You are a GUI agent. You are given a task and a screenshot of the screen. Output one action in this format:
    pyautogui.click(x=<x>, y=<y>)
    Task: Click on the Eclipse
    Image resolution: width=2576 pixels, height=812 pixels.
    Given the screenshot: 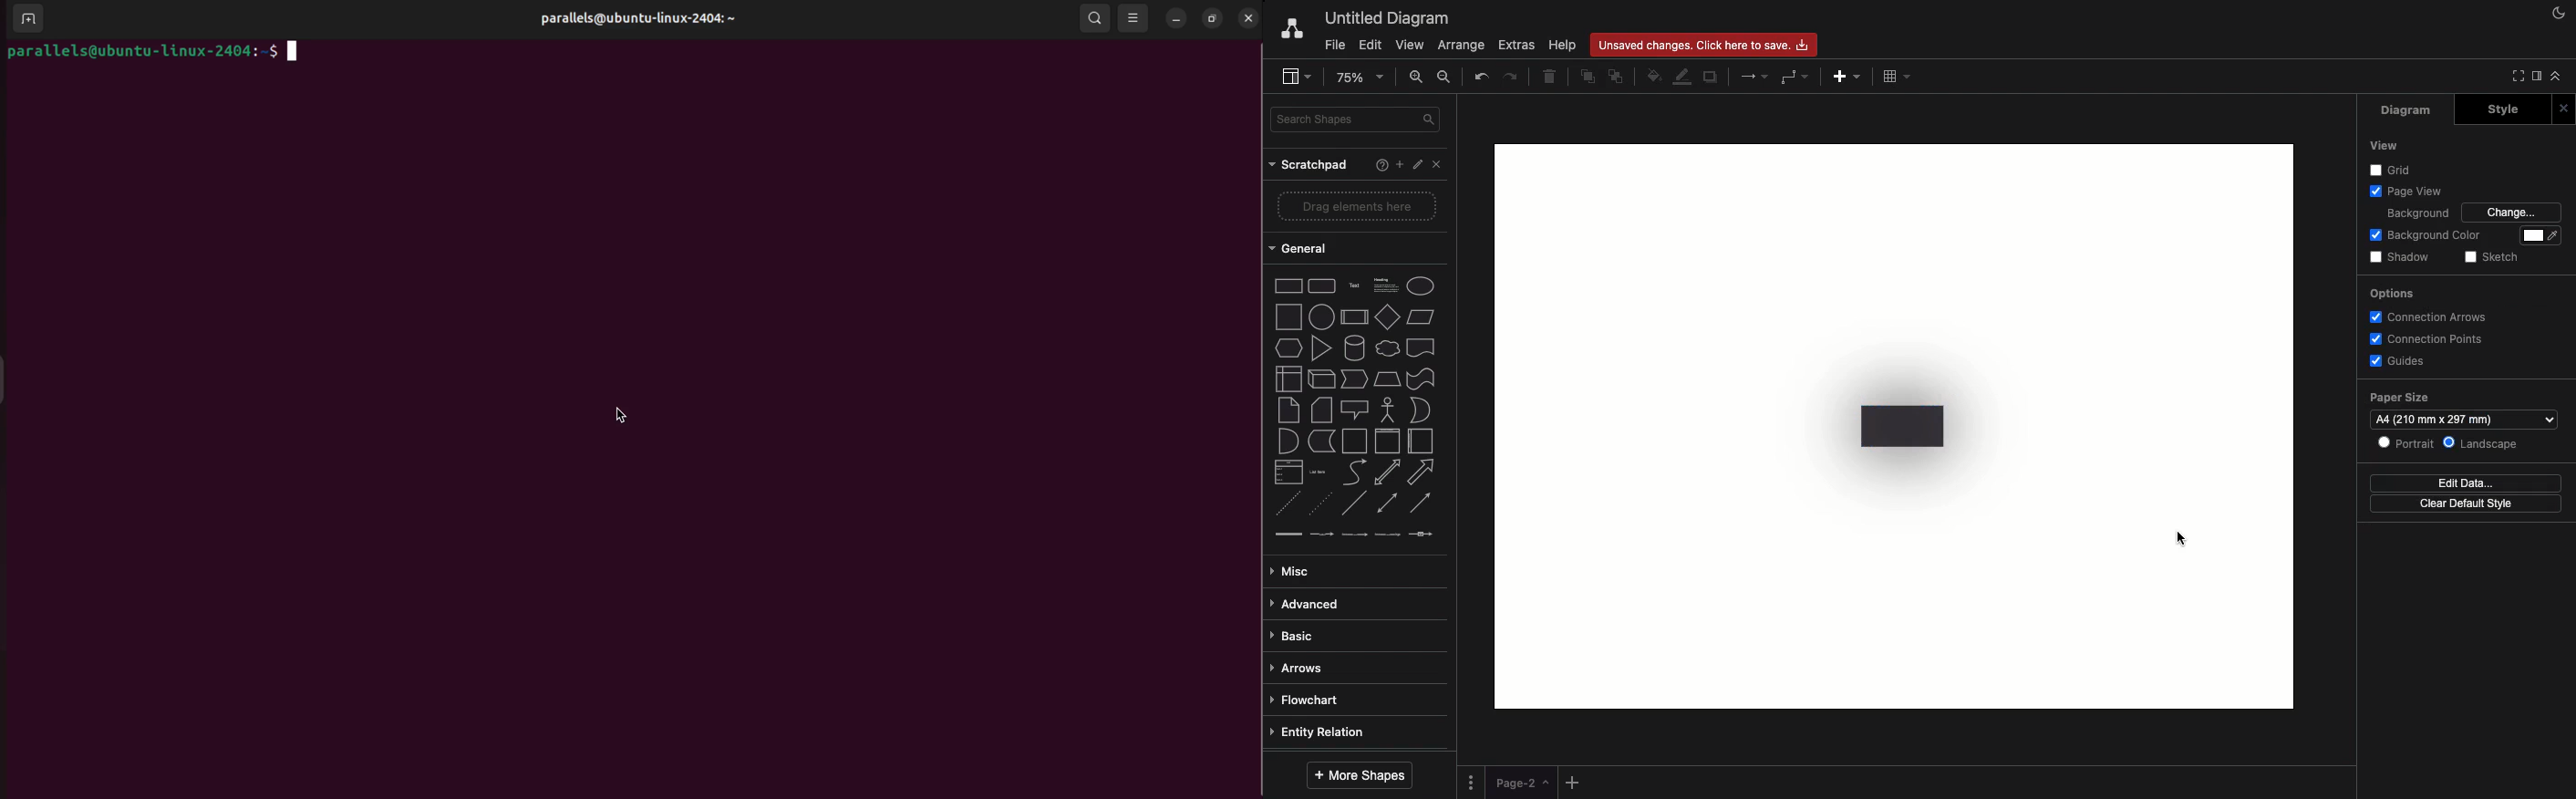 What is the action you would take?
    pyautogui.click(x=1421, y=285)
    